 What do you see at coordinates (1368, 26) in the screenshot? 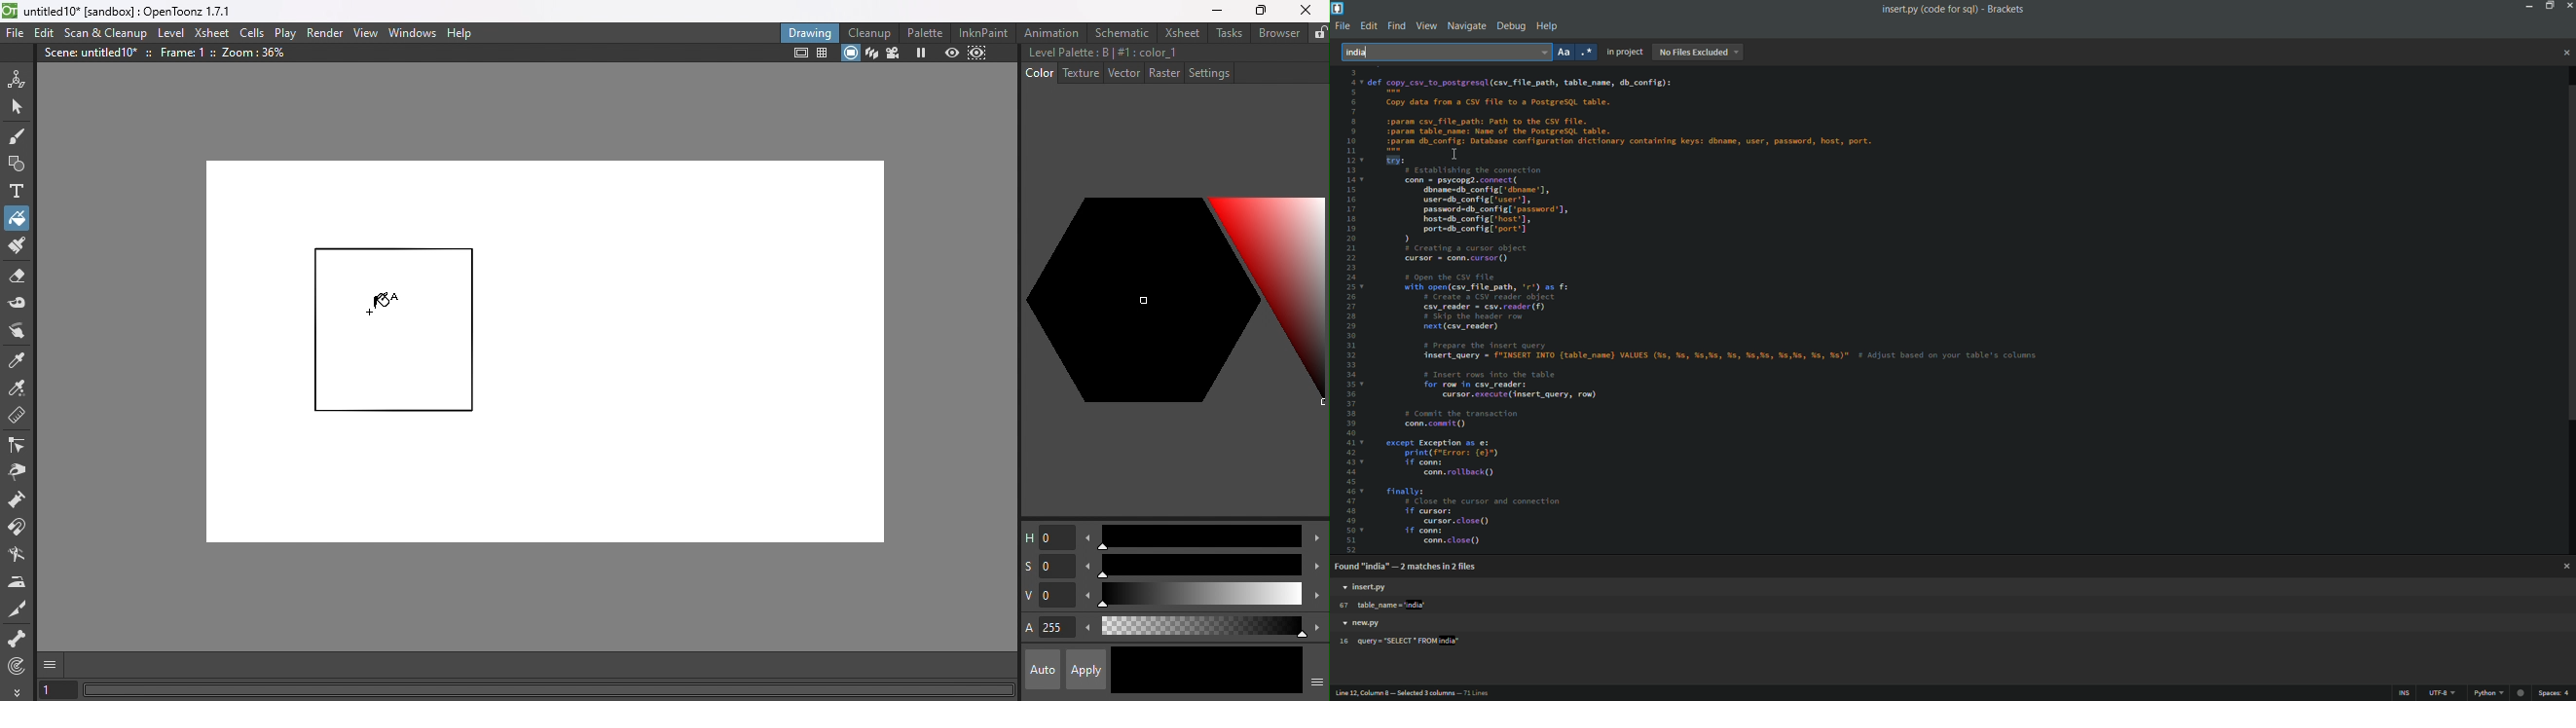
I see `edit menu` at bounding box center [1368, 26].